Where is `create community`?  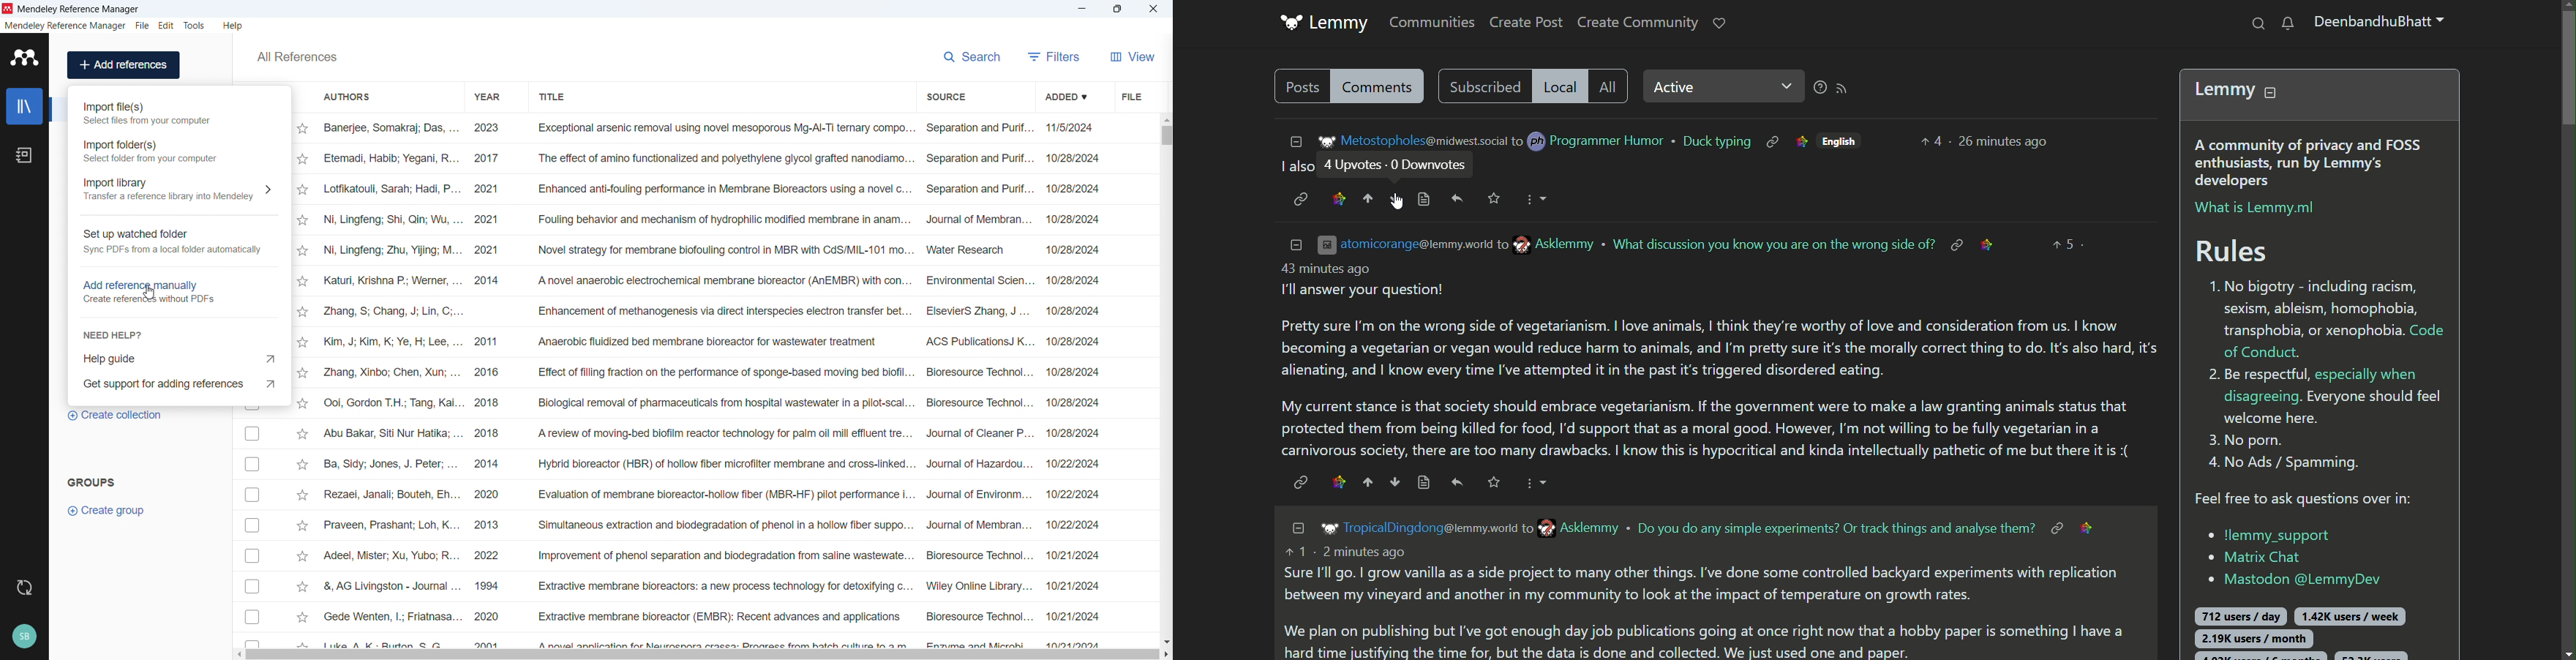
create community is located at coordinates (1637, 23).